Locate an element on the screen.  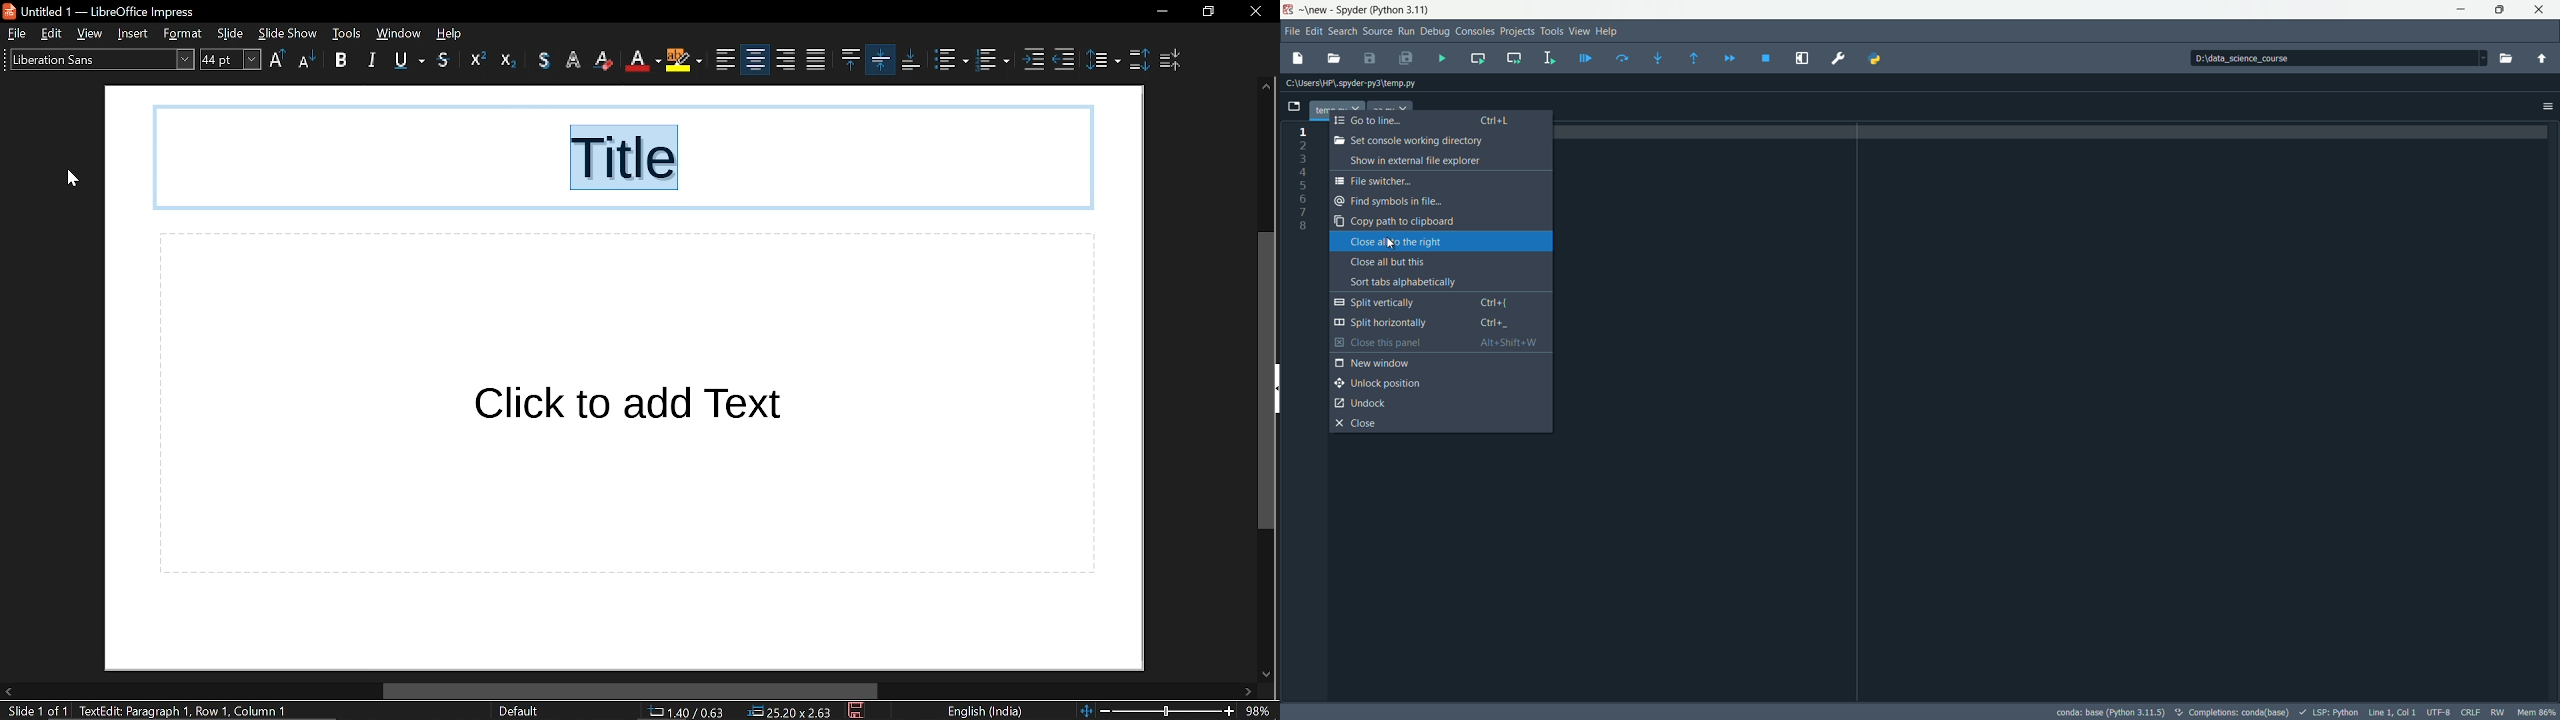
browse tabs is located at coordinates (1293, 105).